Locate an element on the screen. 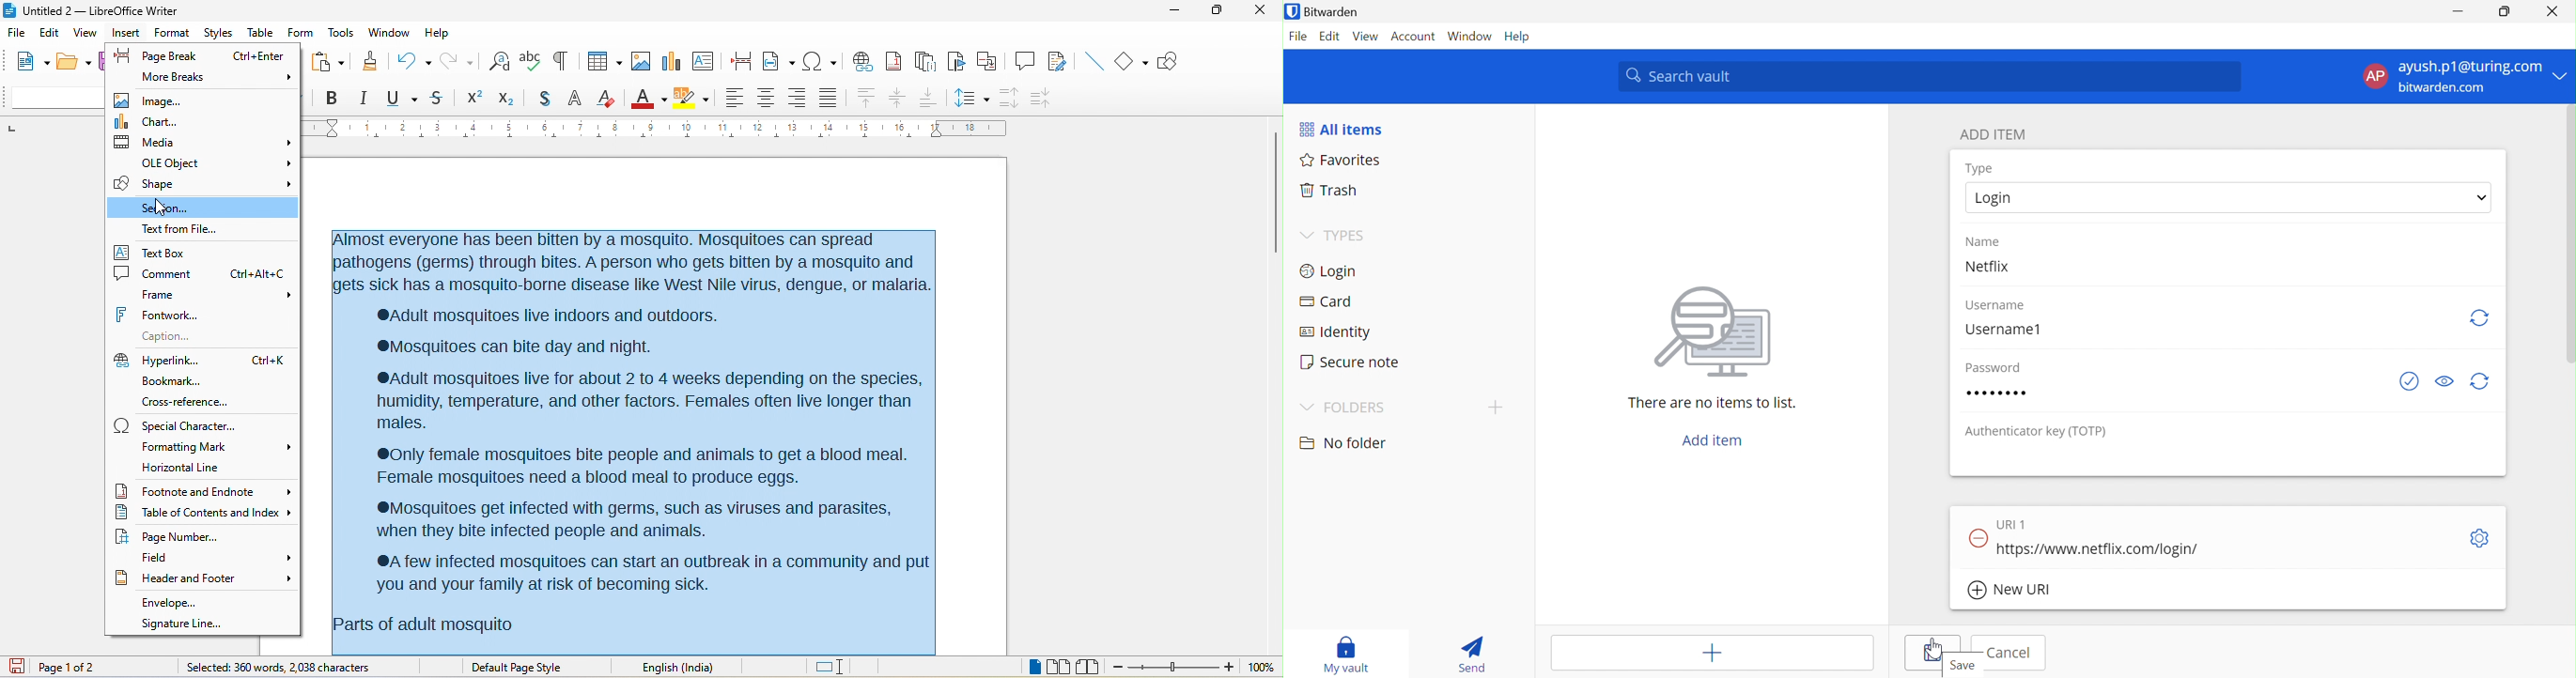  cross reference is located at coordinates (987, 61).